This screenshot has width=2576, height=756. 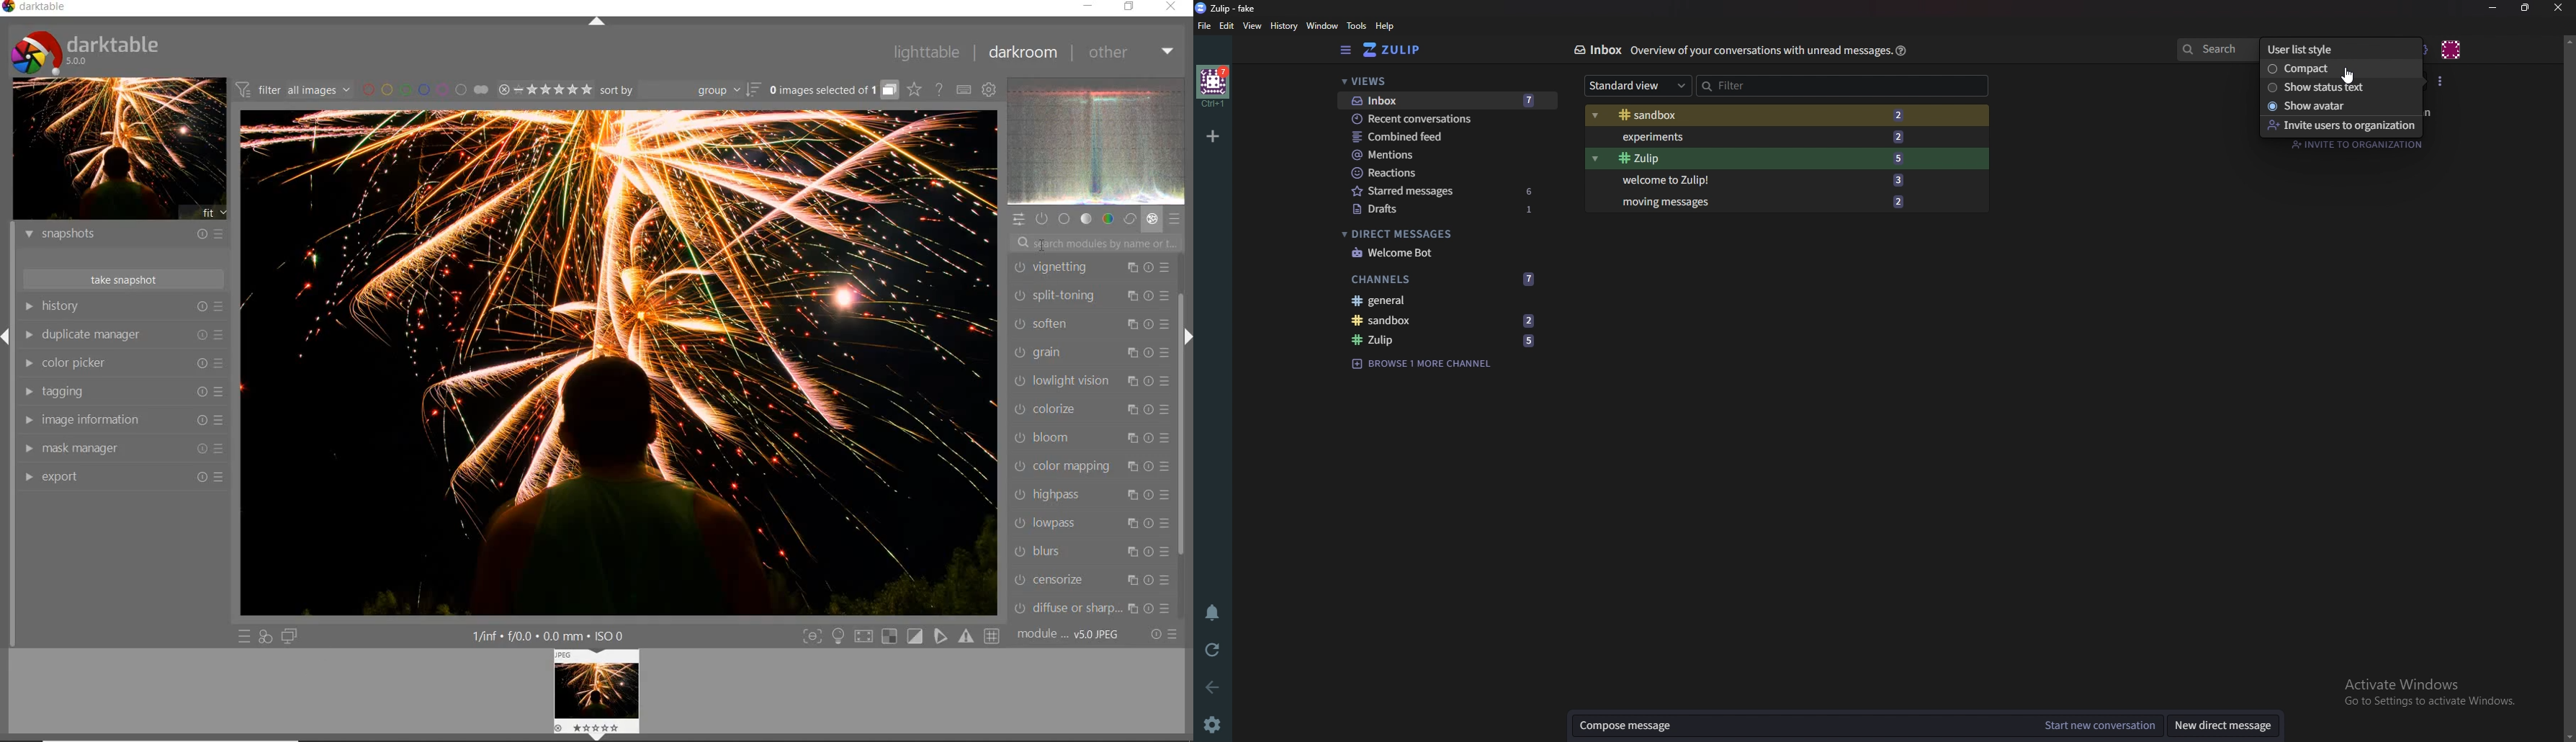 I want to click on presets, so click(x=1176, y=220).